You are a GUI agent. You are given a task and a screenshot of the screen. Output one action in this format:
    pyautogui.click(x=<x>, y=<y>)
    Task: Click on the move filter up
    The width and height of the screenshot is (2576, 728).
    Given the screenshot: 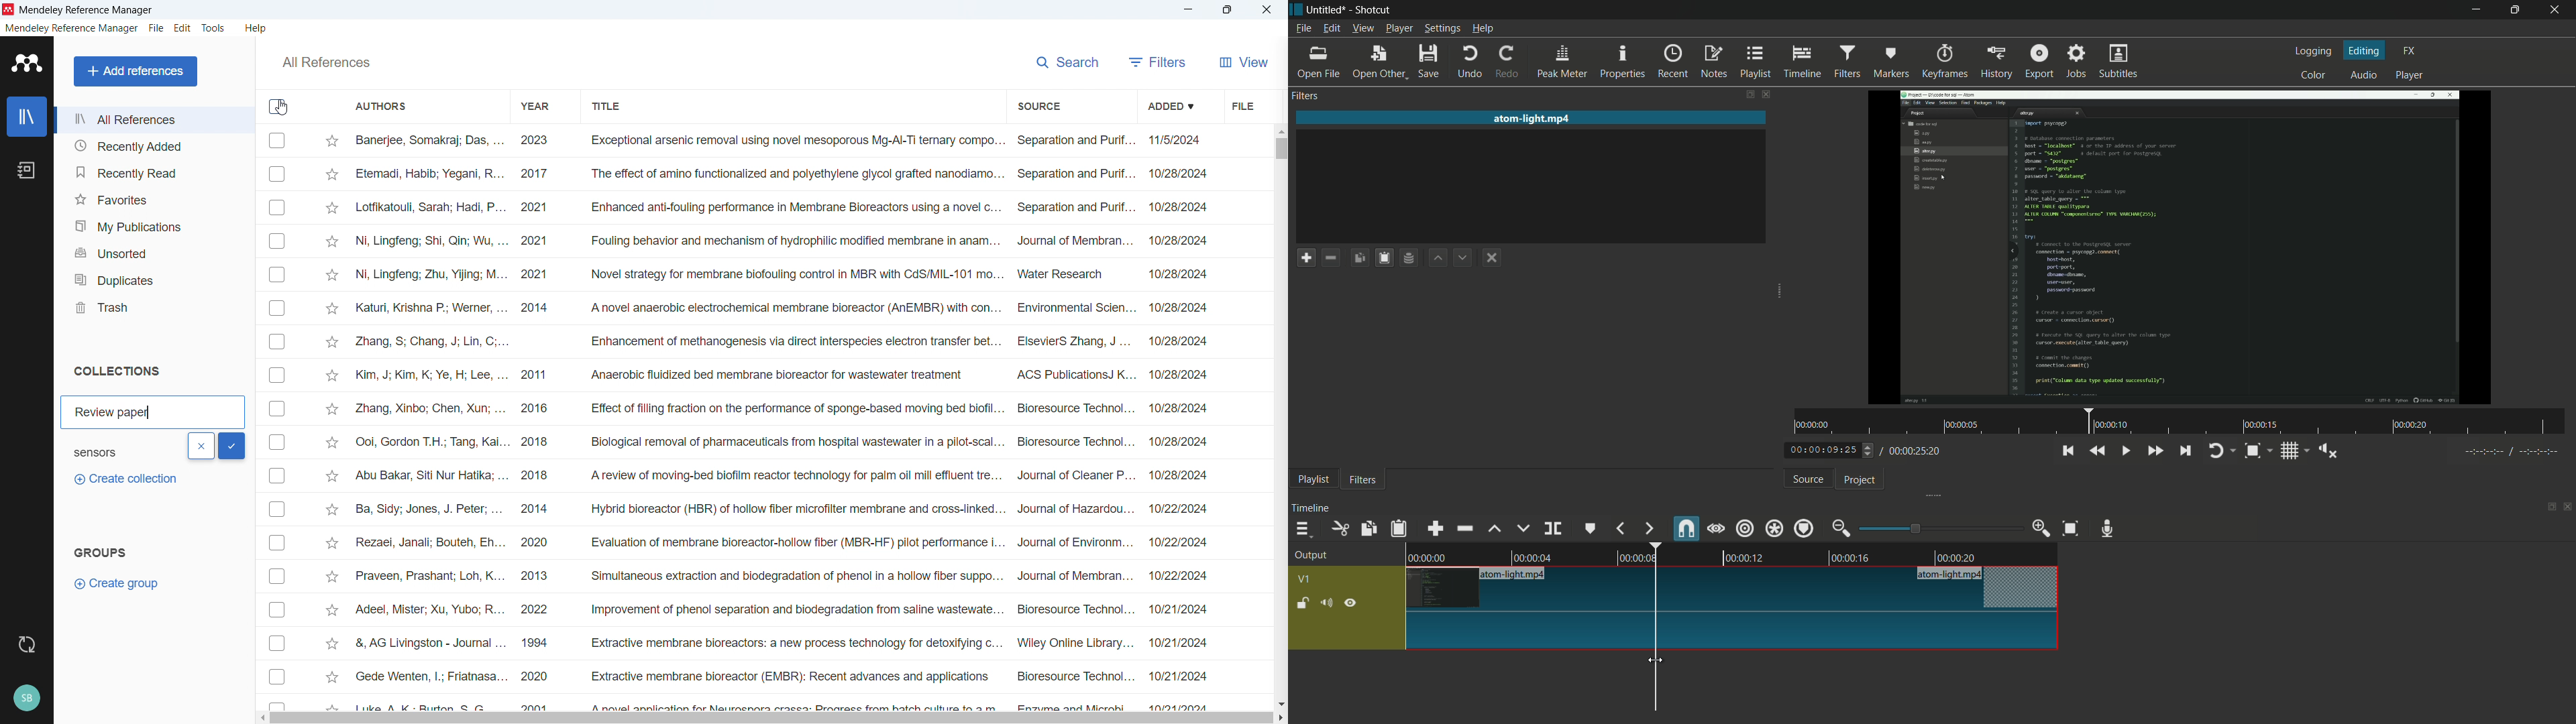 What is the action you would take?
    pyautogui.click(x=1440, y=259)
    